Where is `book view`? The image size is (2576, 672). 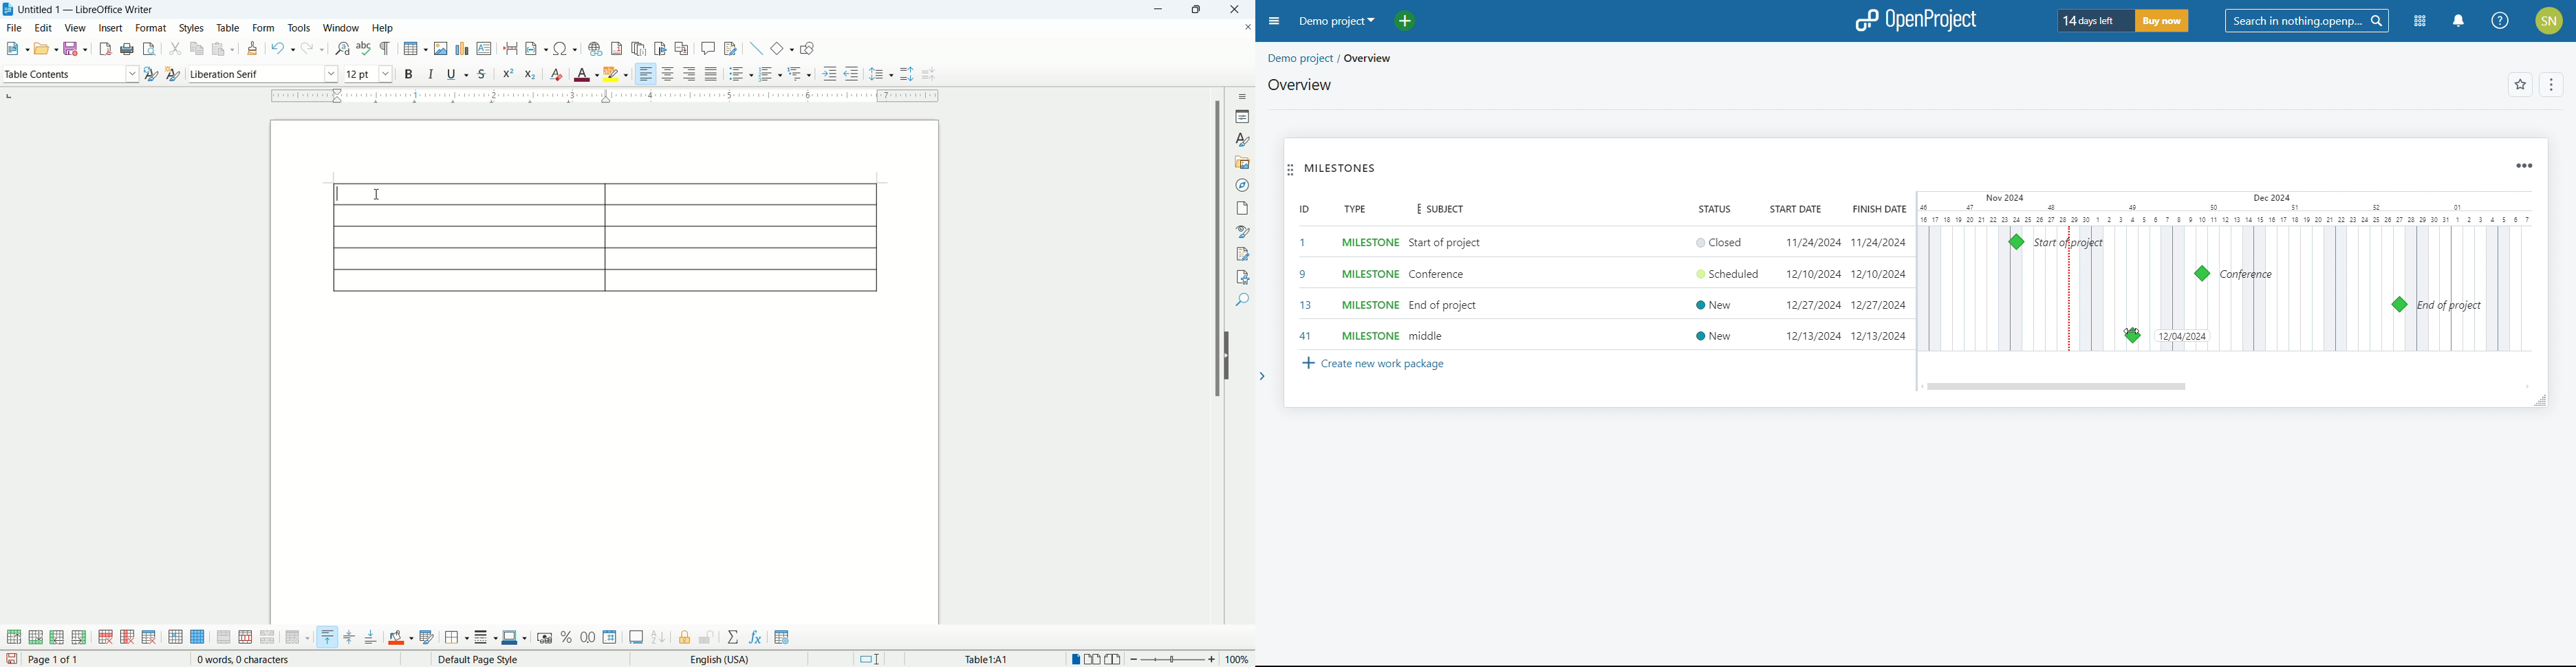 book view is located at coordinates (1116, 659).